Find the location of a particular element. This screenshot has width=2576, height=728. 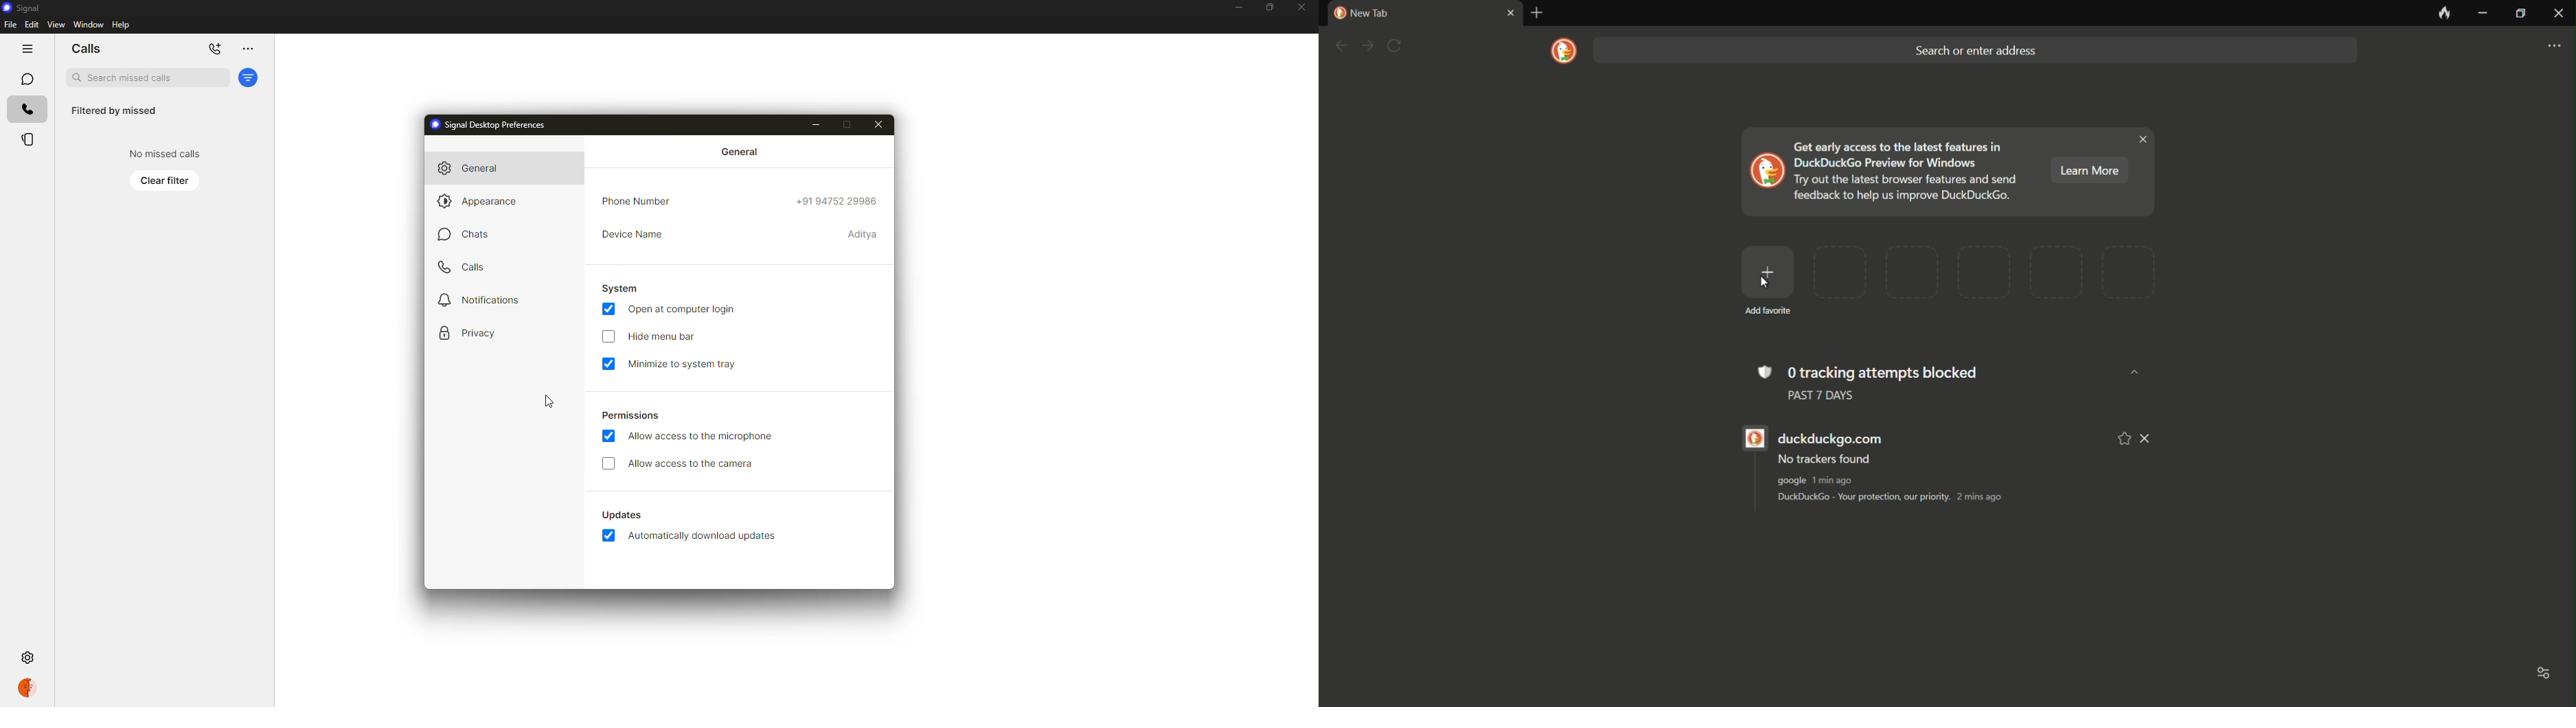

signal desktop preferences is located at coordinates (495, 125).